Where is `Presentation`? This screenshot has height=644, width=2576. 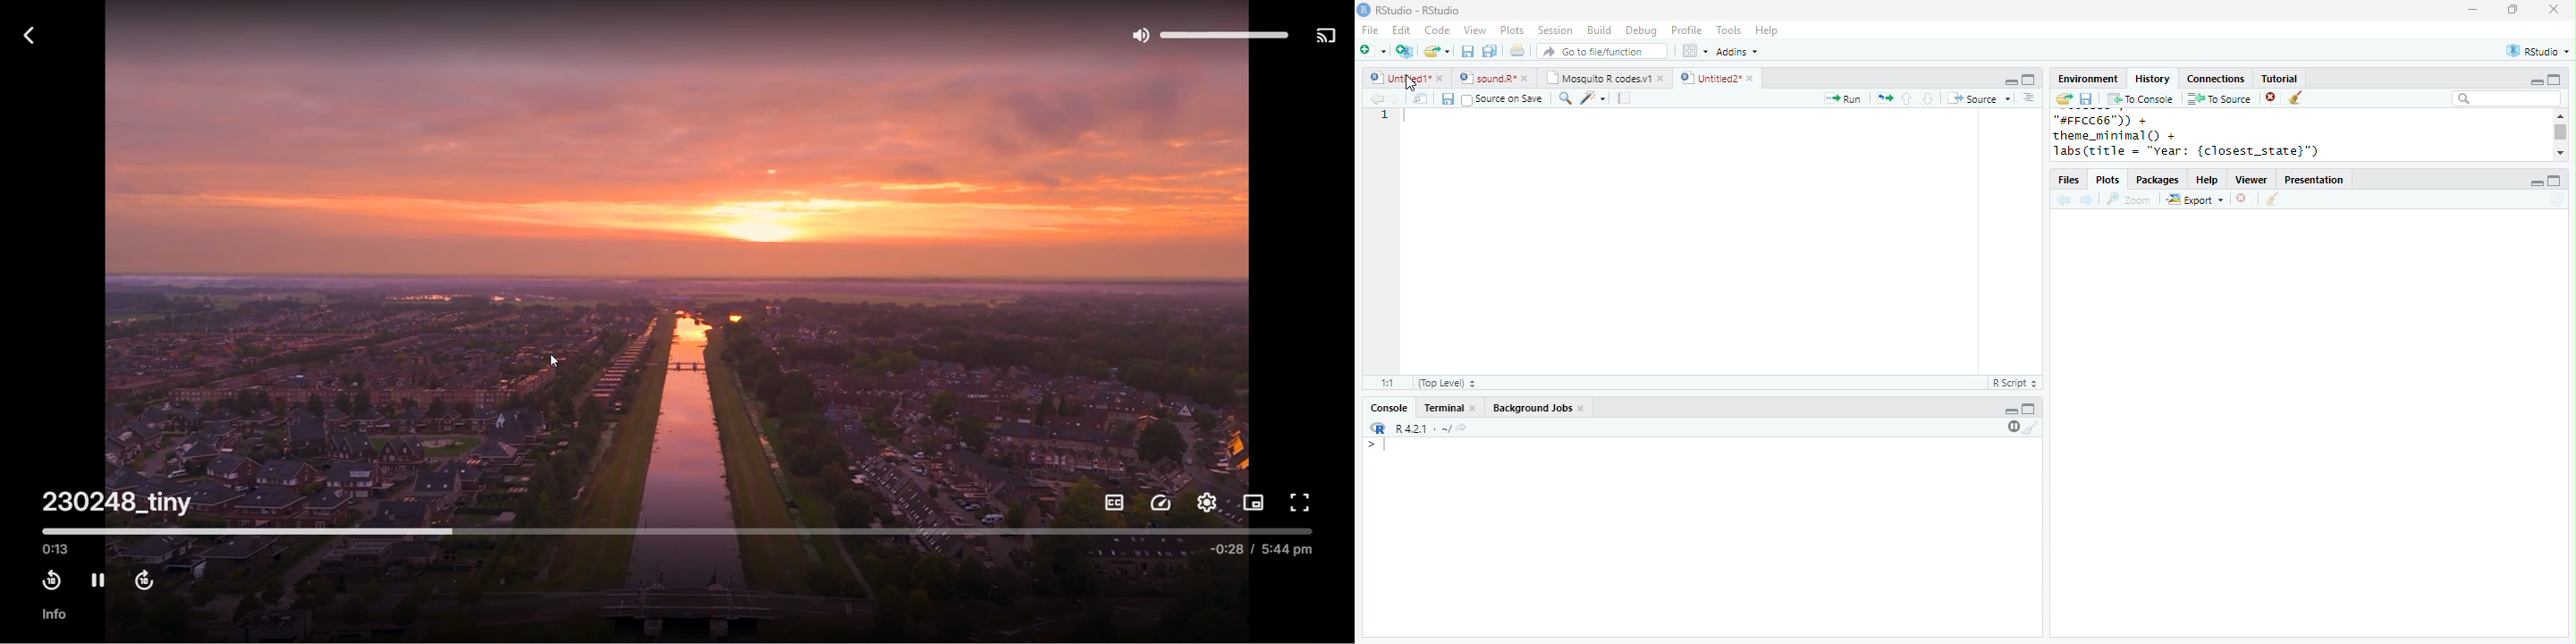
Presentation is located at coordinates (2314, 180).